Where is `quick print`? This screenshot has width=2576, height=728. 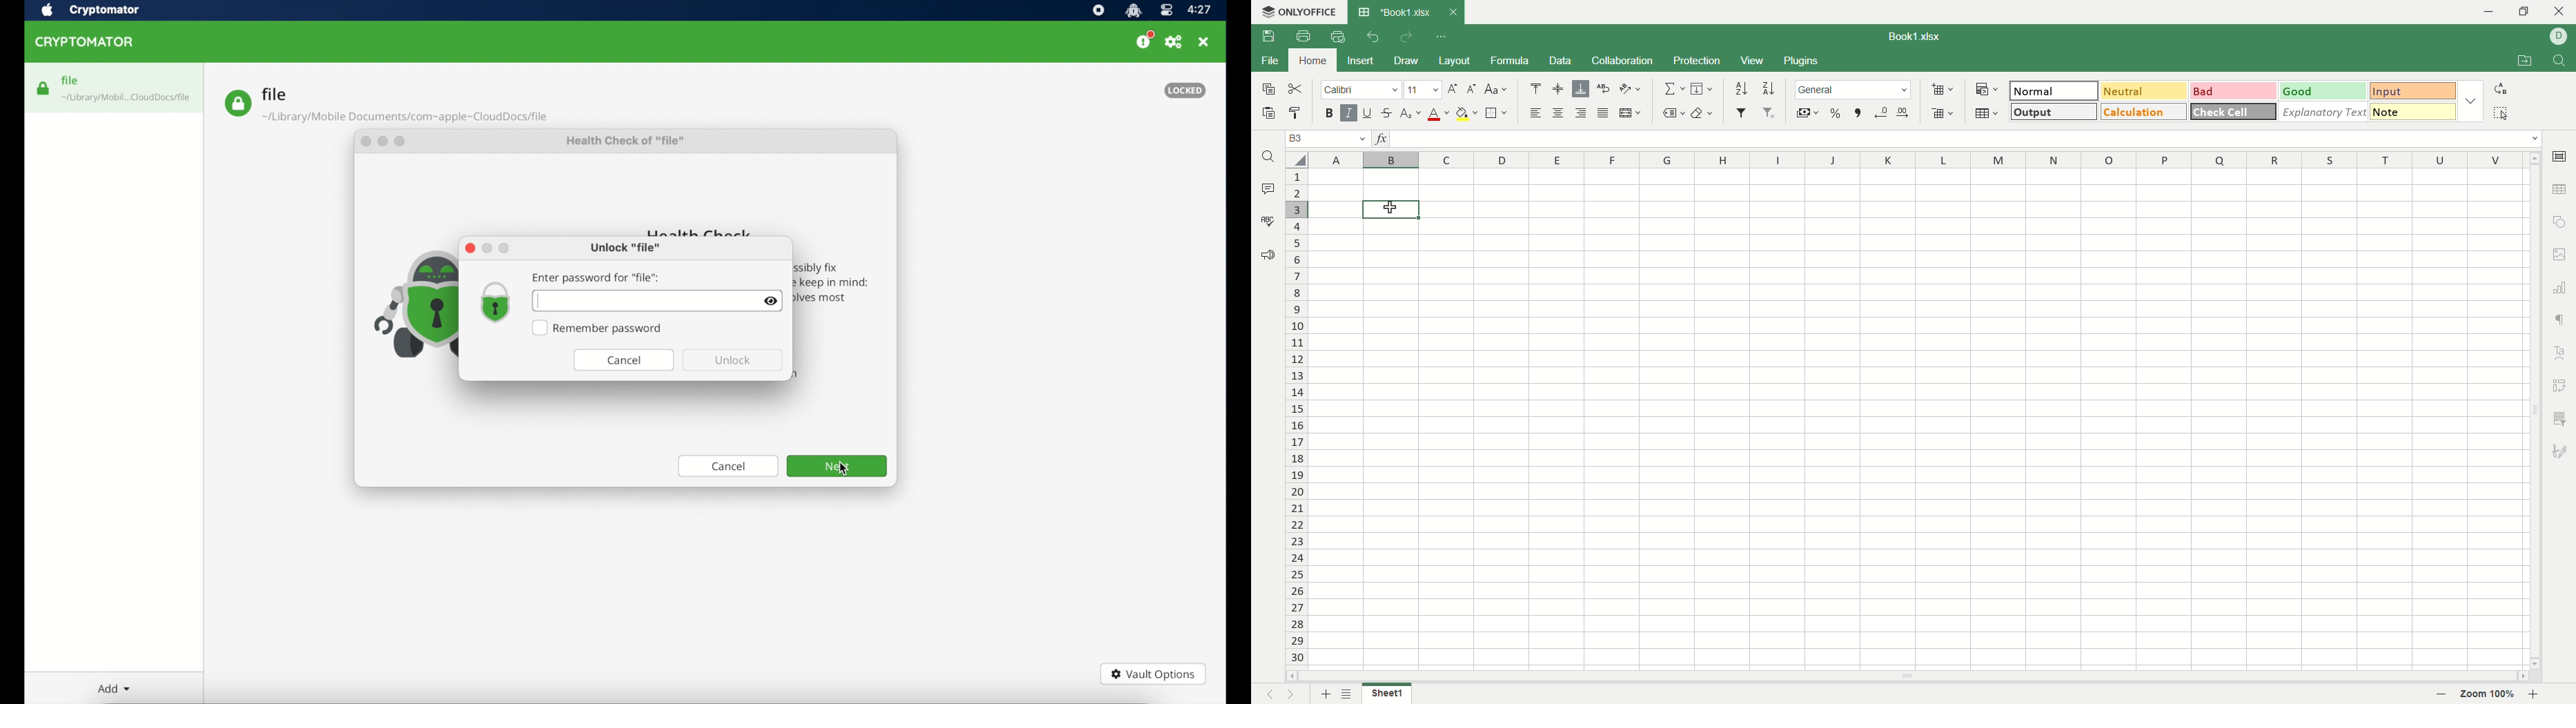 quick print is located at coordinates (1337, 37).